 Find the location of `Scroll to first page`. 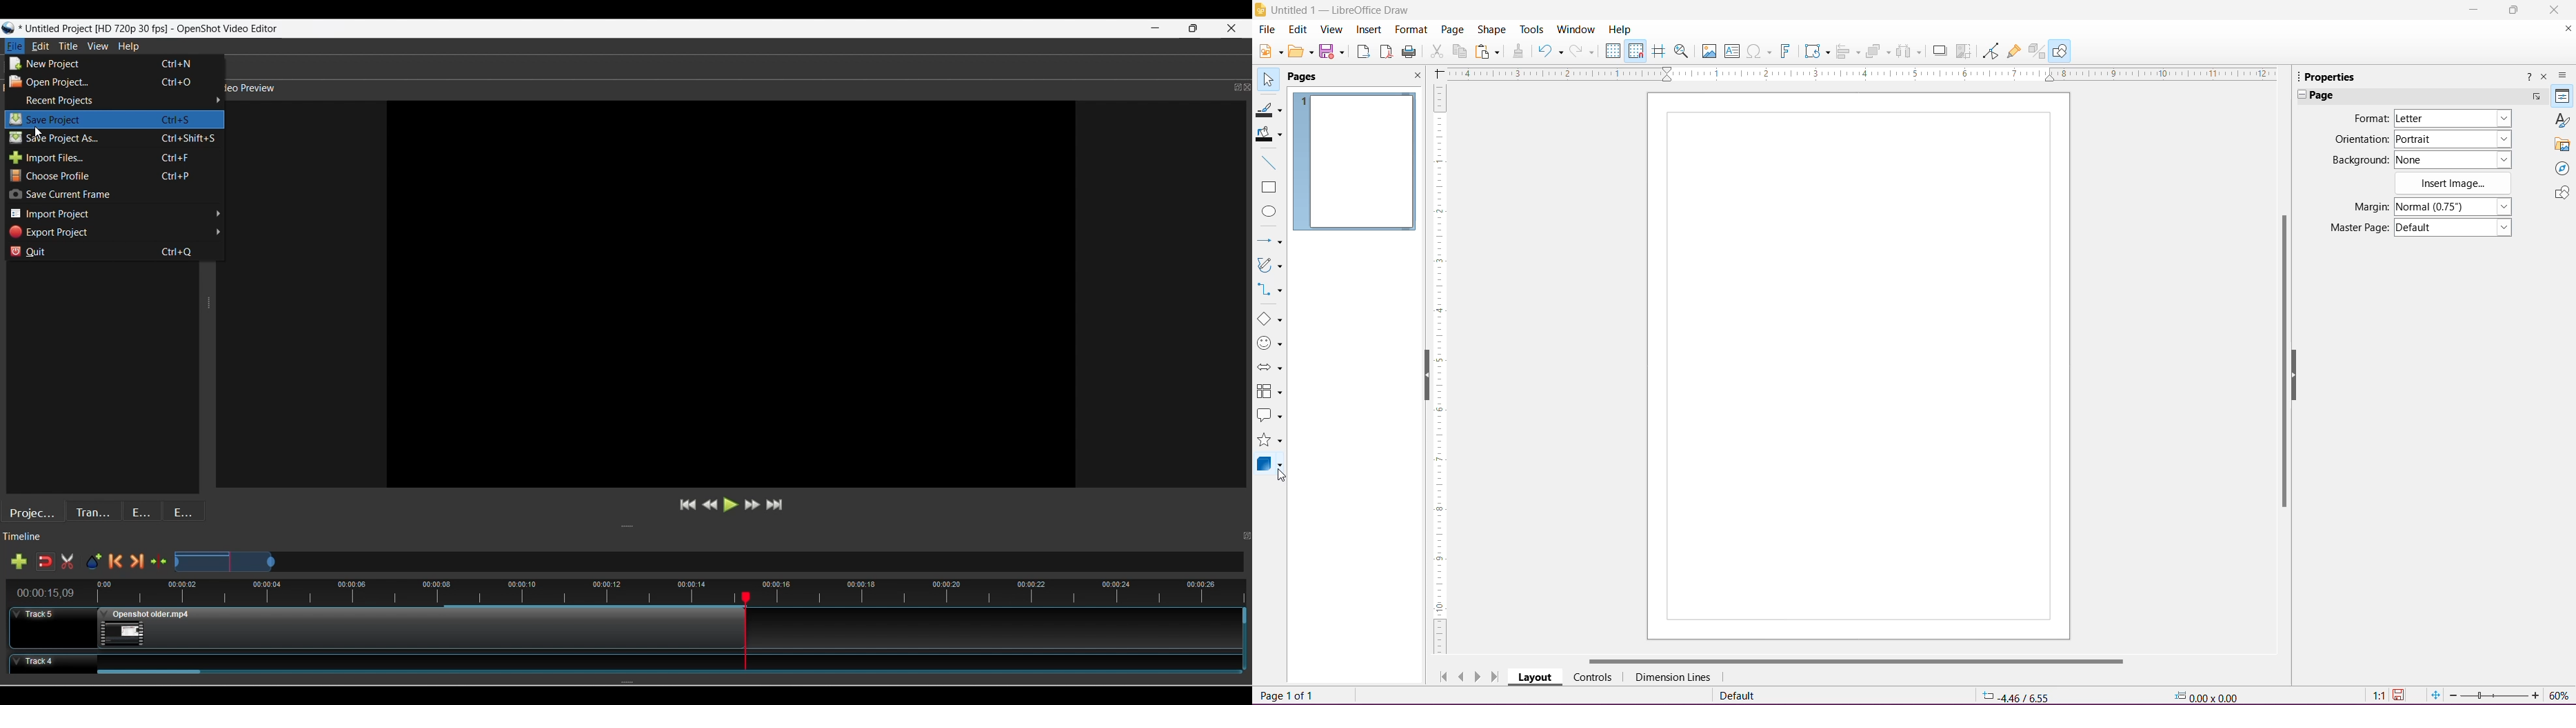

Scroll to first page is located at coordinates (1440, 673).